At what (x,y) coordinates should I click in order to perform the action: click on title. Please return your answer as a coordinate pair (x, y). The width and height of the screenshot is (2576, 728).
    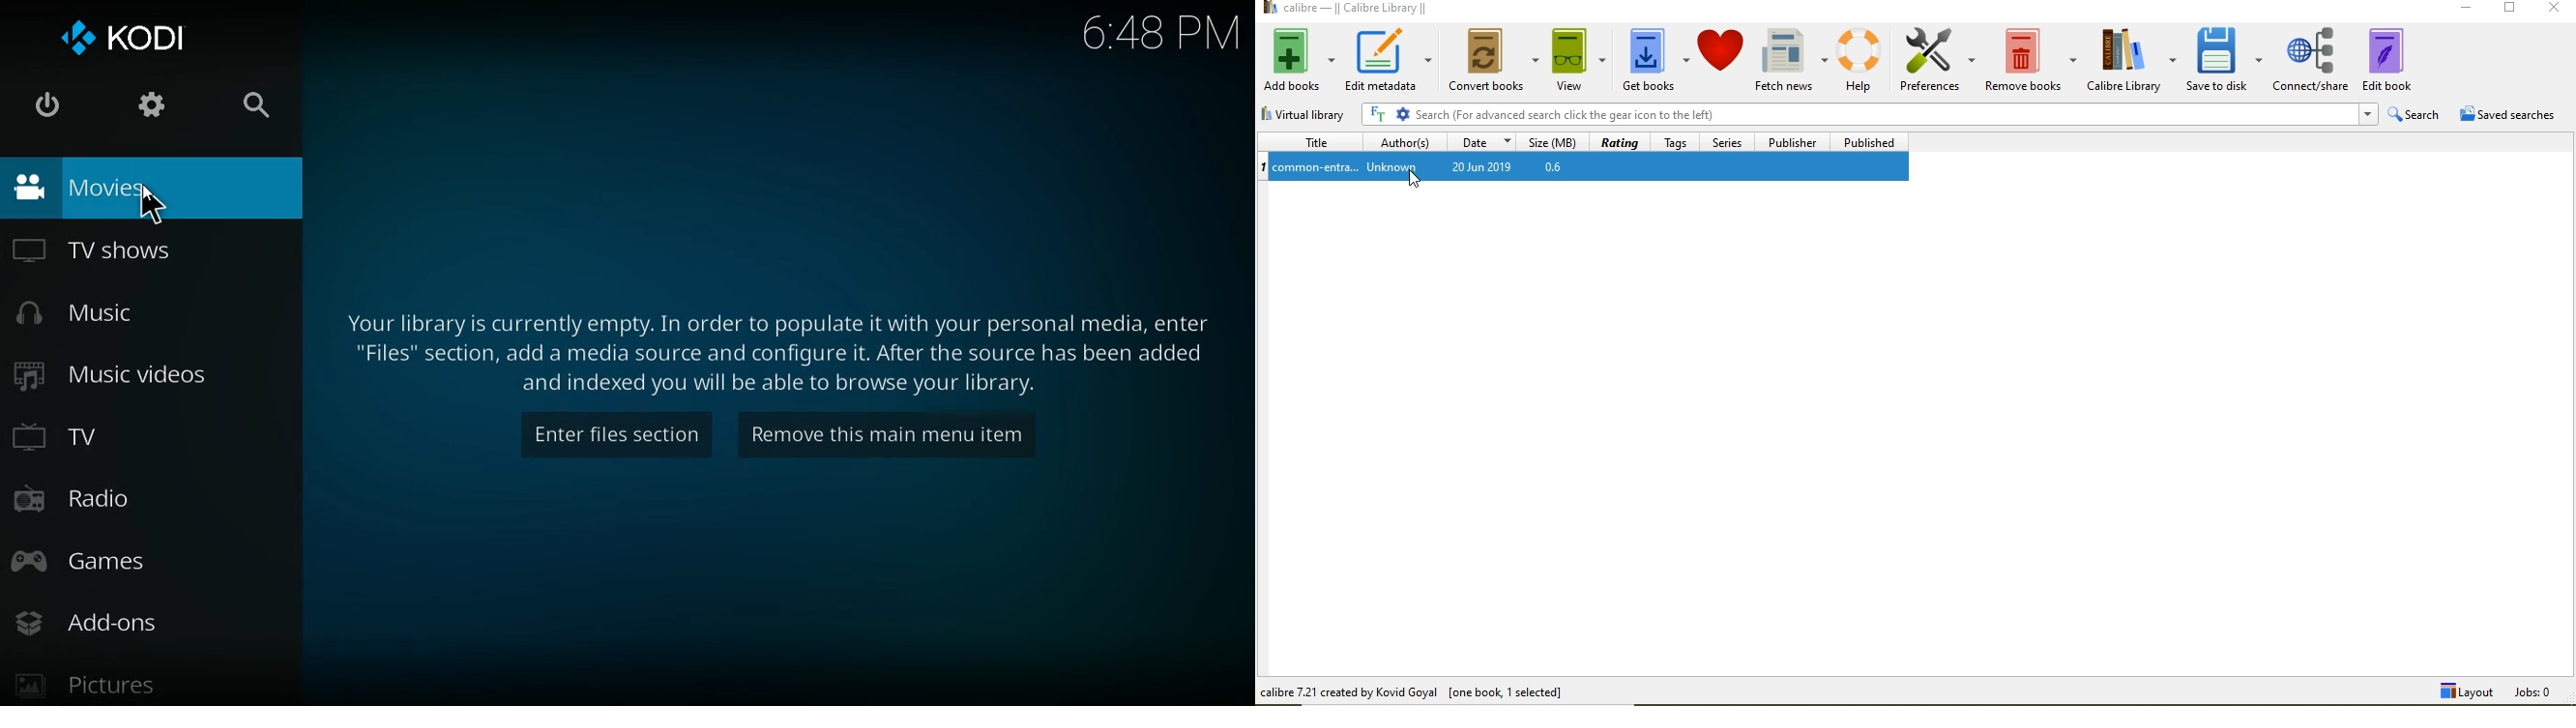
    Looking at the image, I should click on (1311, 142).